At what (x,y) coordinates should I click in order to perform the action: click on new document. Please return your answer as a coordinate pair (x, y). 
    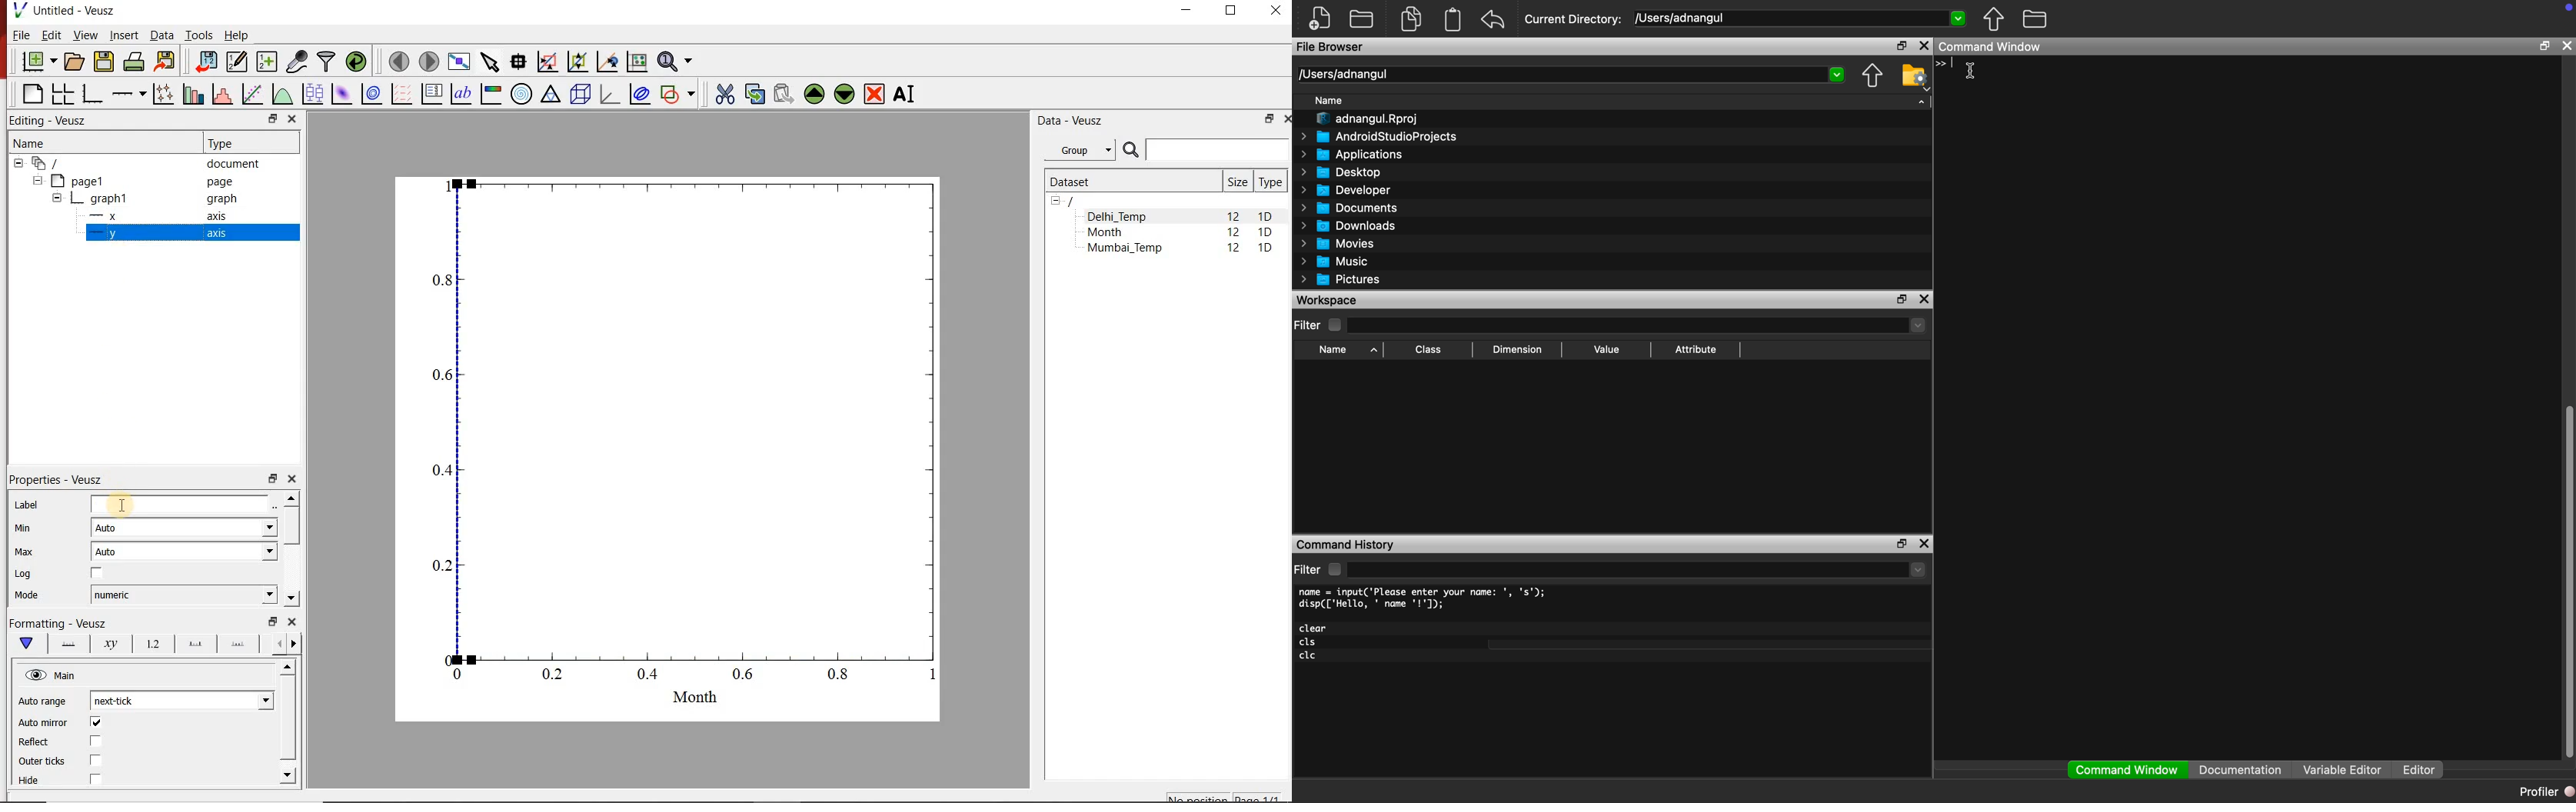
    Looking at the image, I should click on (38, 62).